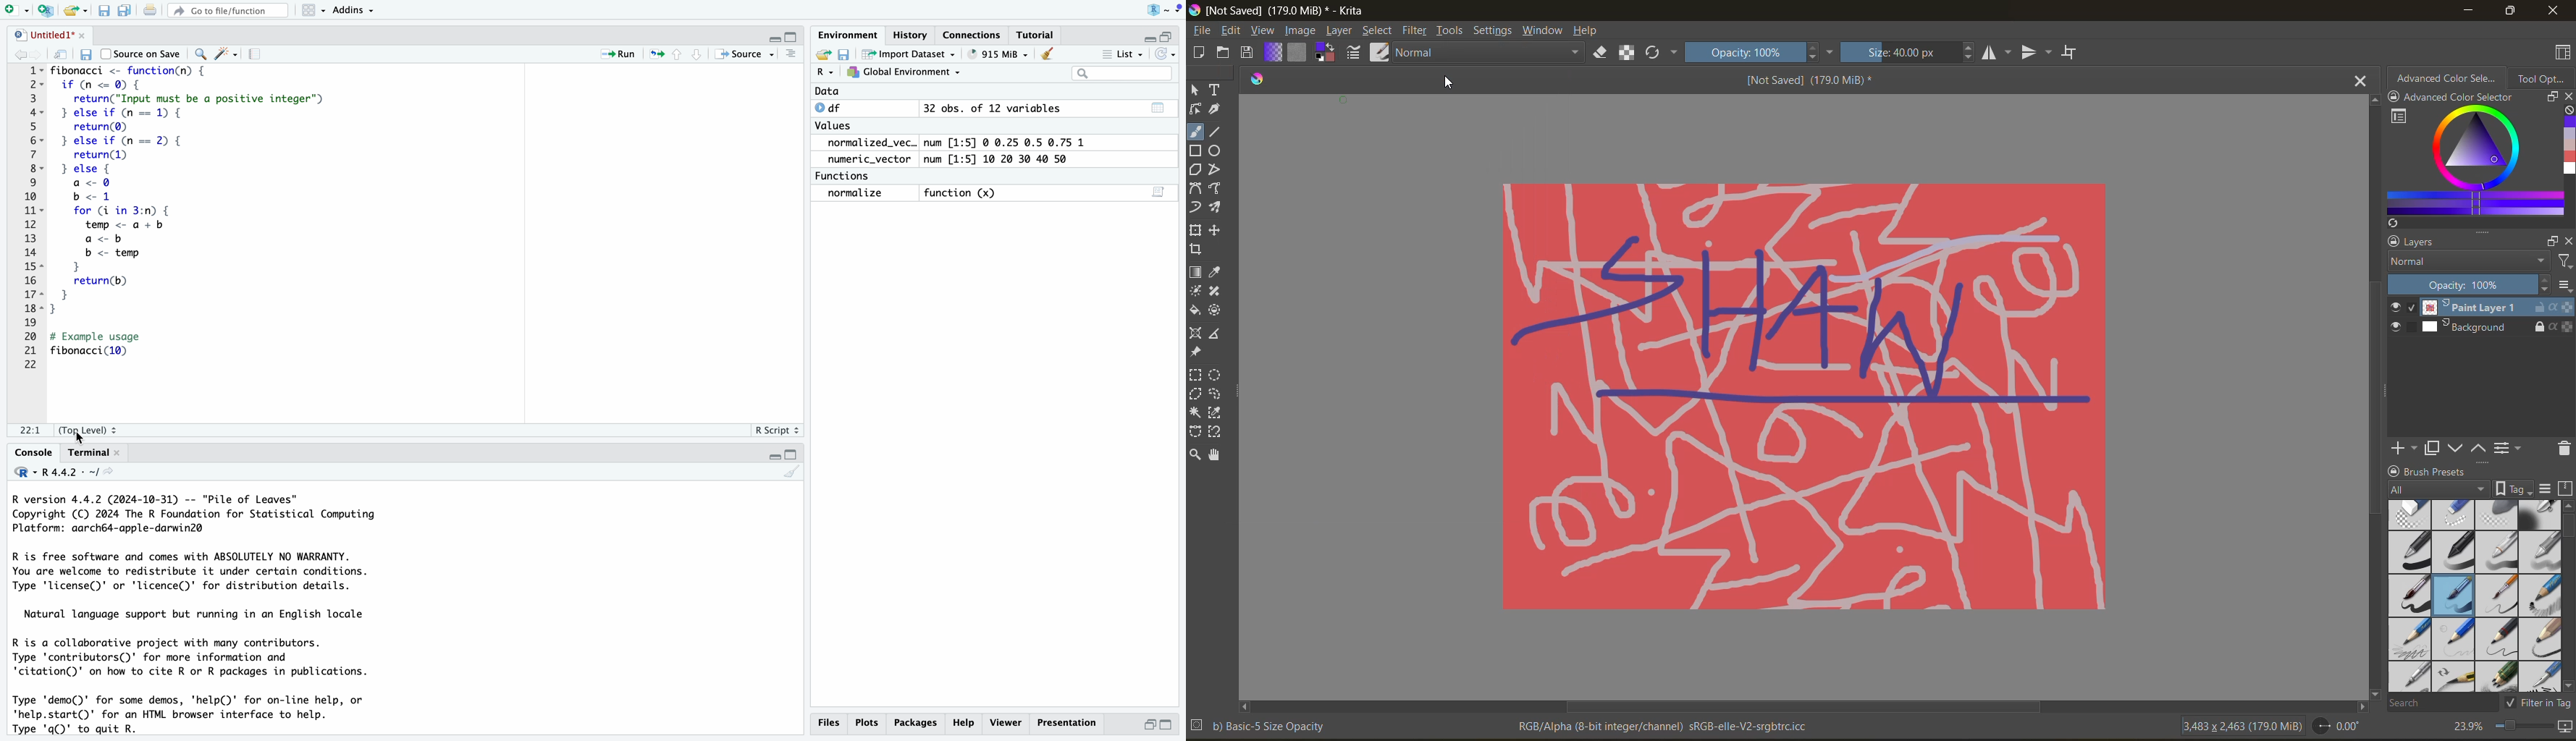 This screenshot has width=2576, height=756. I want to click on viewer, so click(1006, 722).